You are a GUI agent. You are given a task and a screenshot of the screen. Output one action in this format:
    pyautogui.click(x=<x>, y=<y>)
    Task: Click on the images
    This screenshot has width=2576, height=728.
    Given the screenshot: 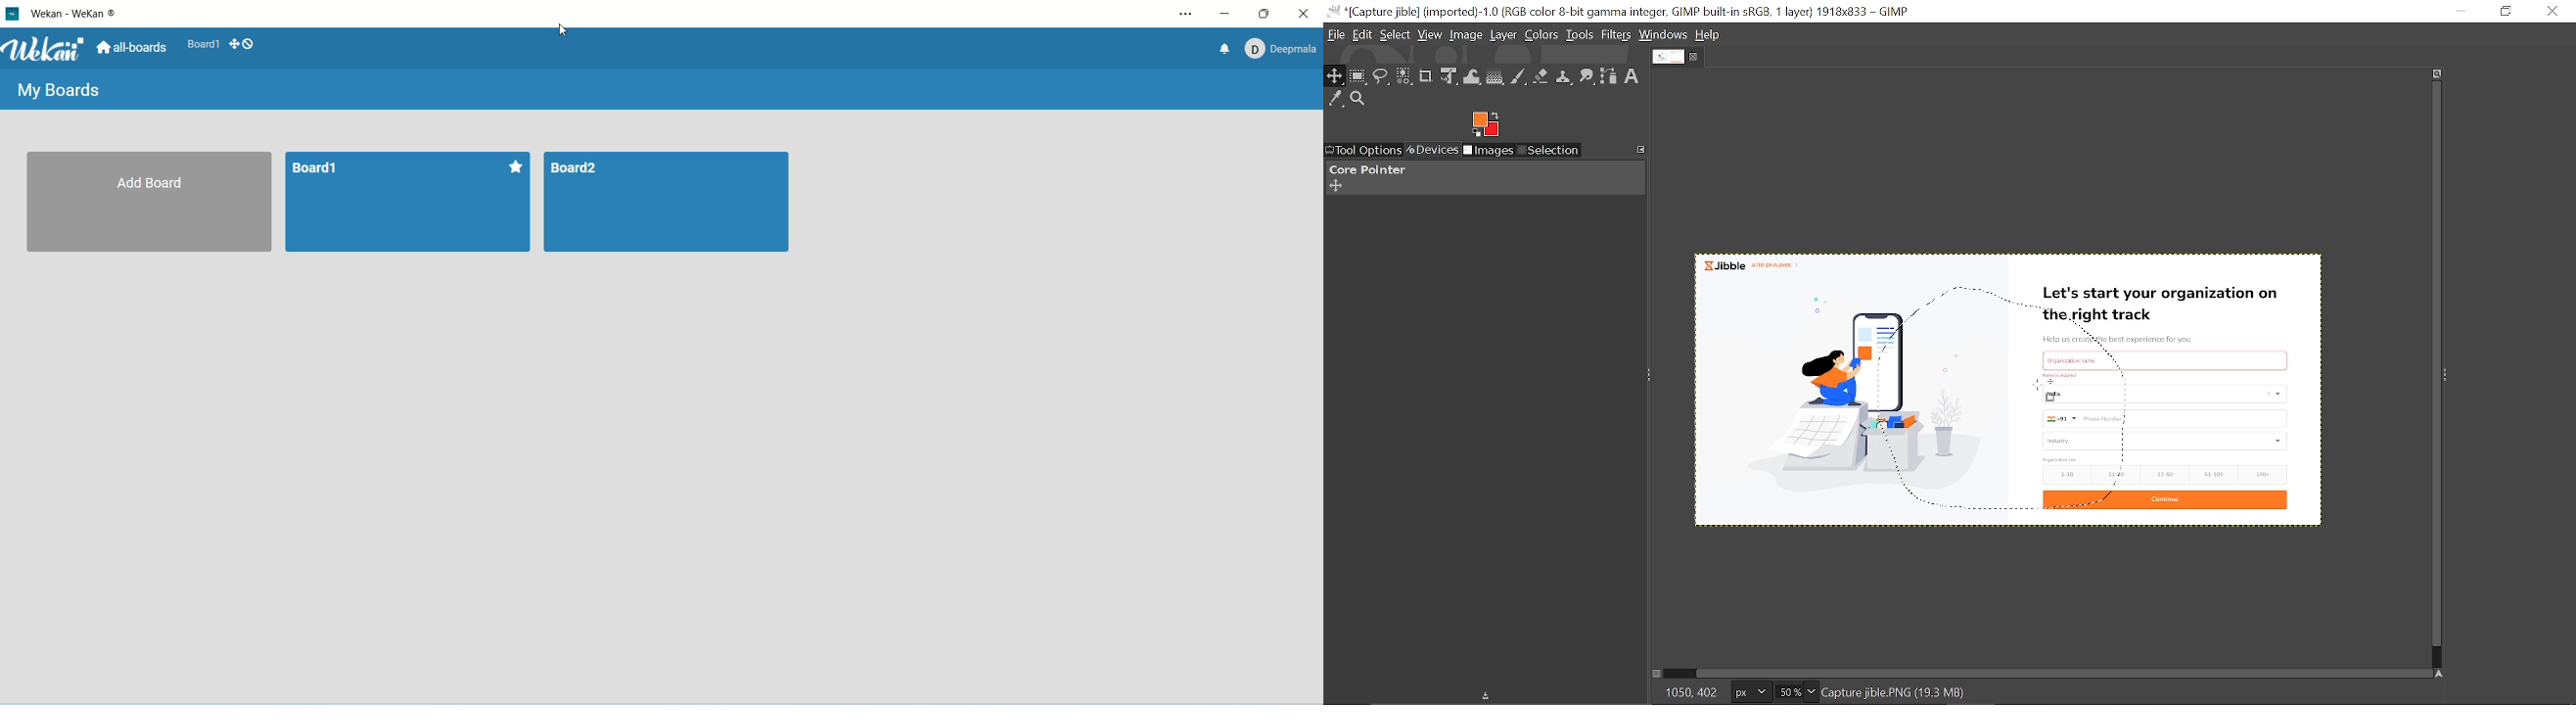 What is the action you would take?
    pyautogui.click(x=1489, y=152)
    